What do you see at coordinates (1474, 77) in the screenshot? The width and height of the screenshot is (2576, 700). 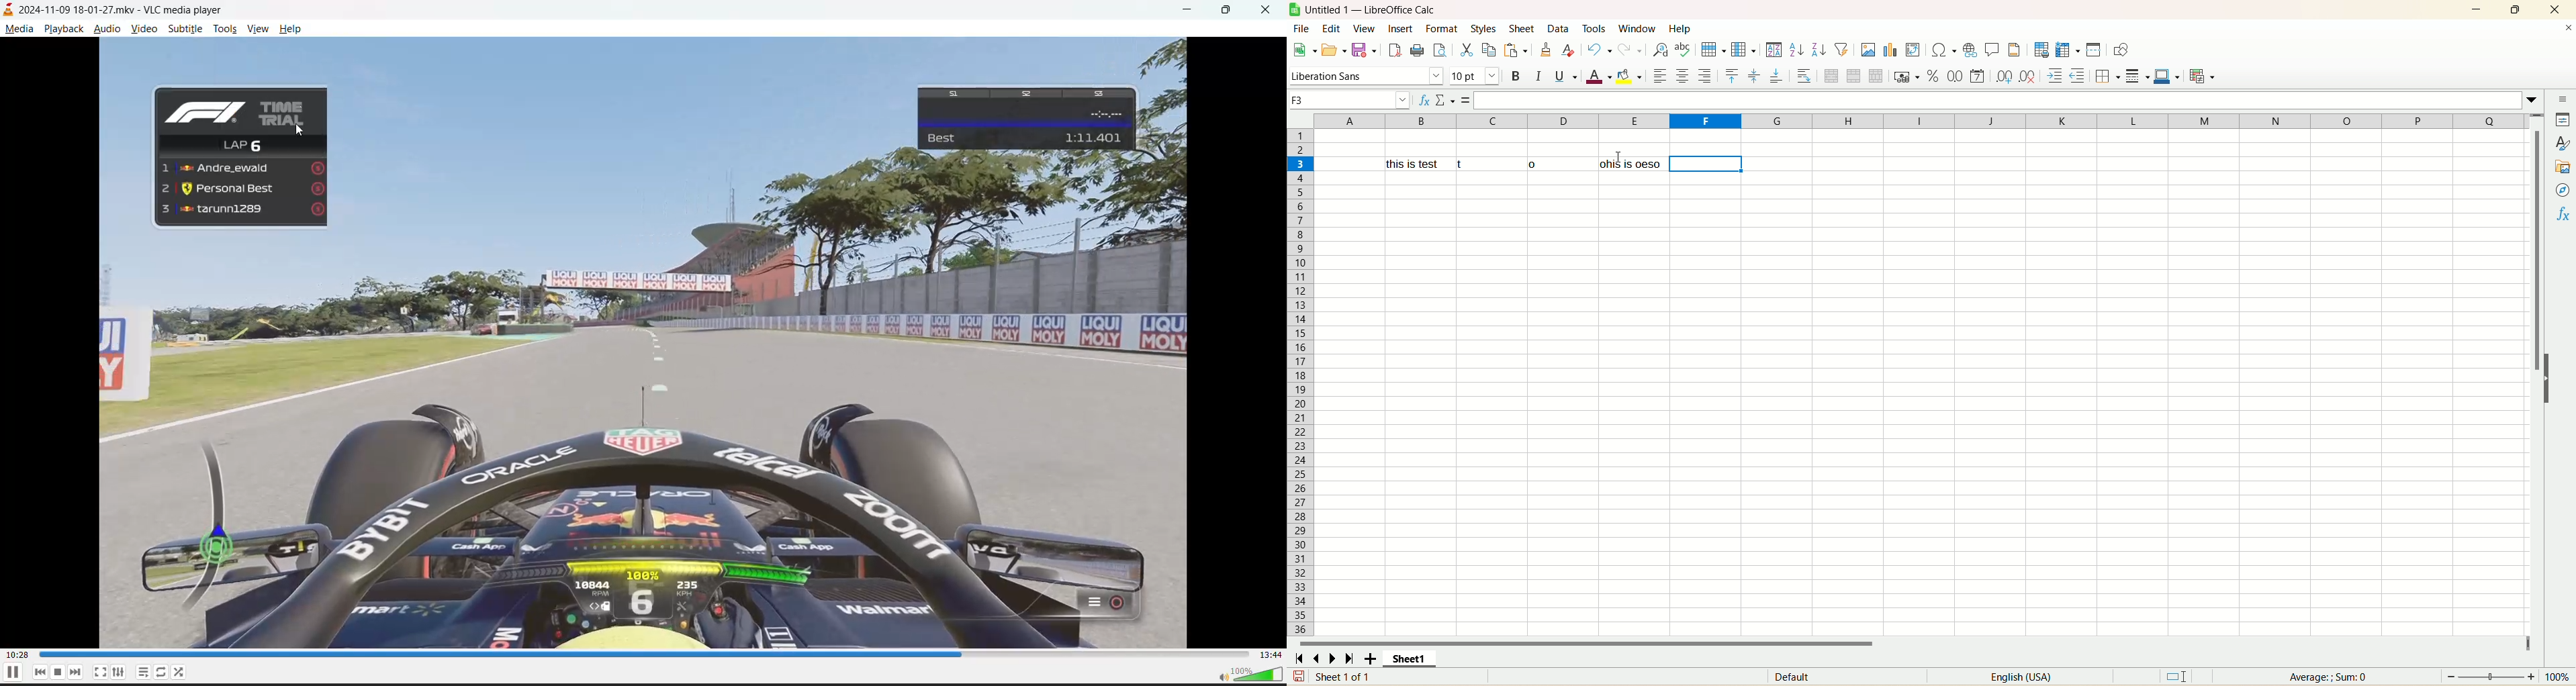 I see `font size` at bounding box center [1474, 77].